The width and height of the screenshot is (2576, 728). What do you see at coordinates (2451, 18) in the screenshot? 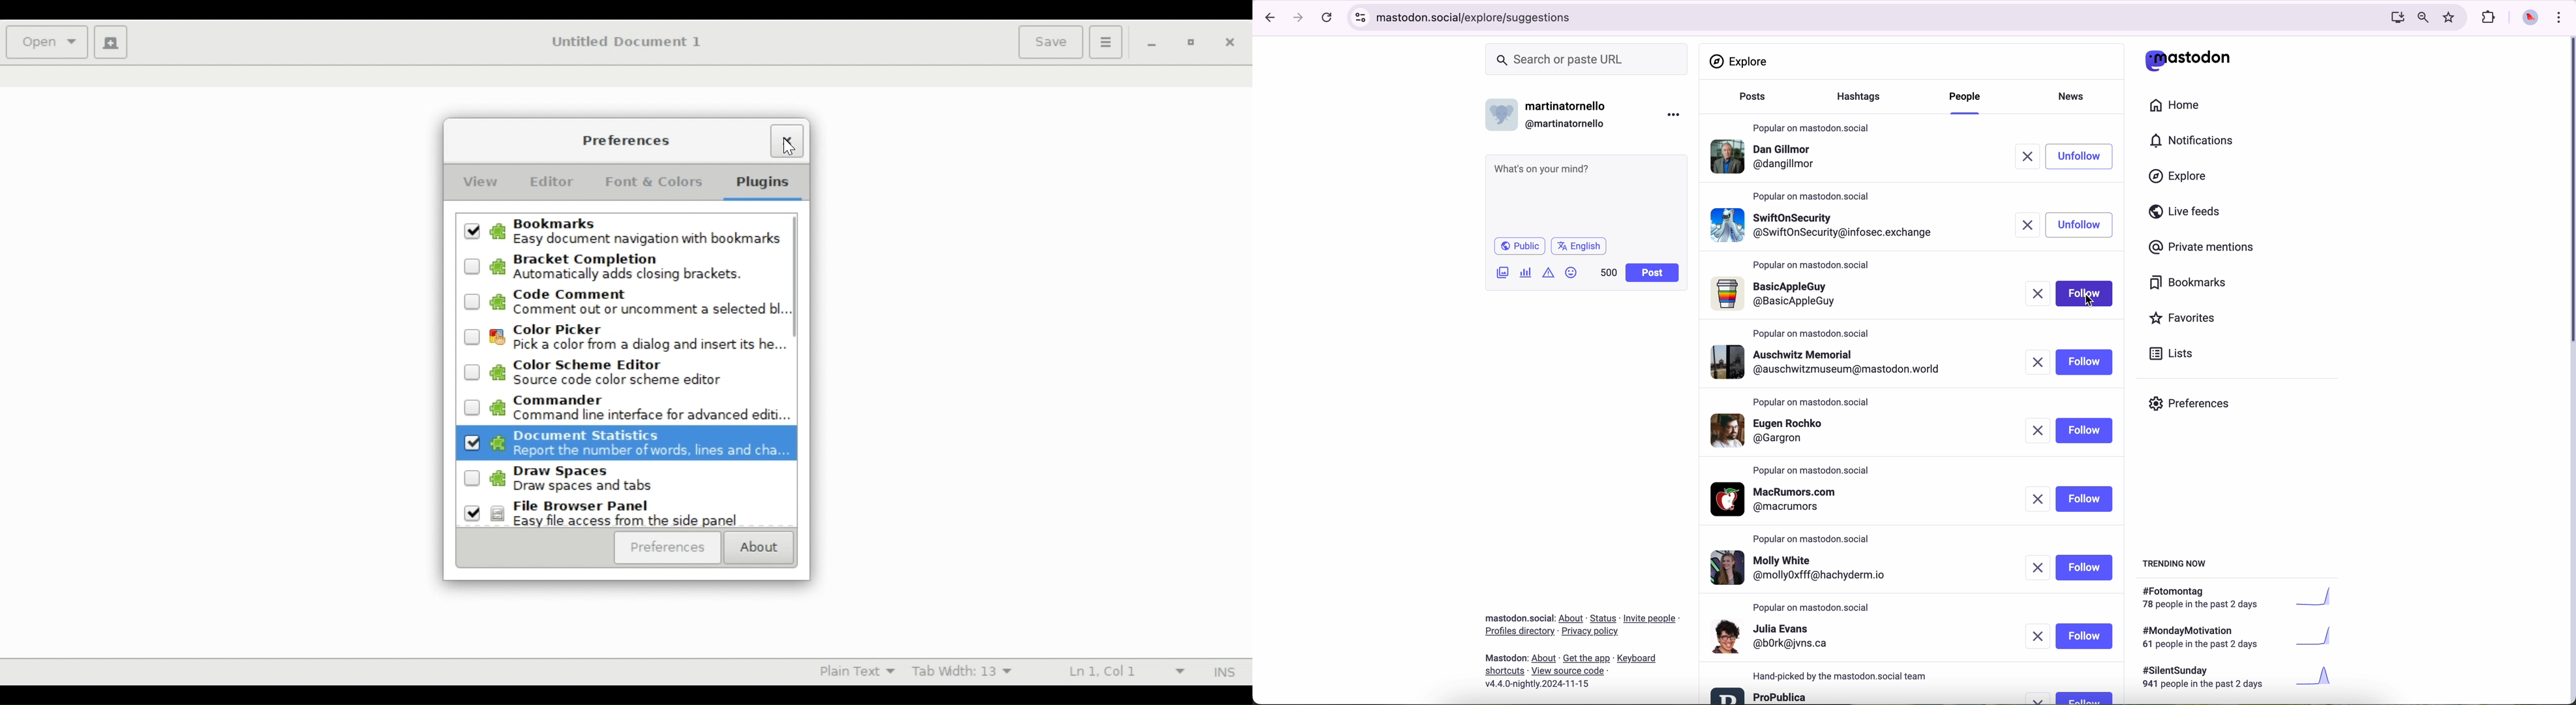
I see `favorites` at bounding box center [2451, 18].